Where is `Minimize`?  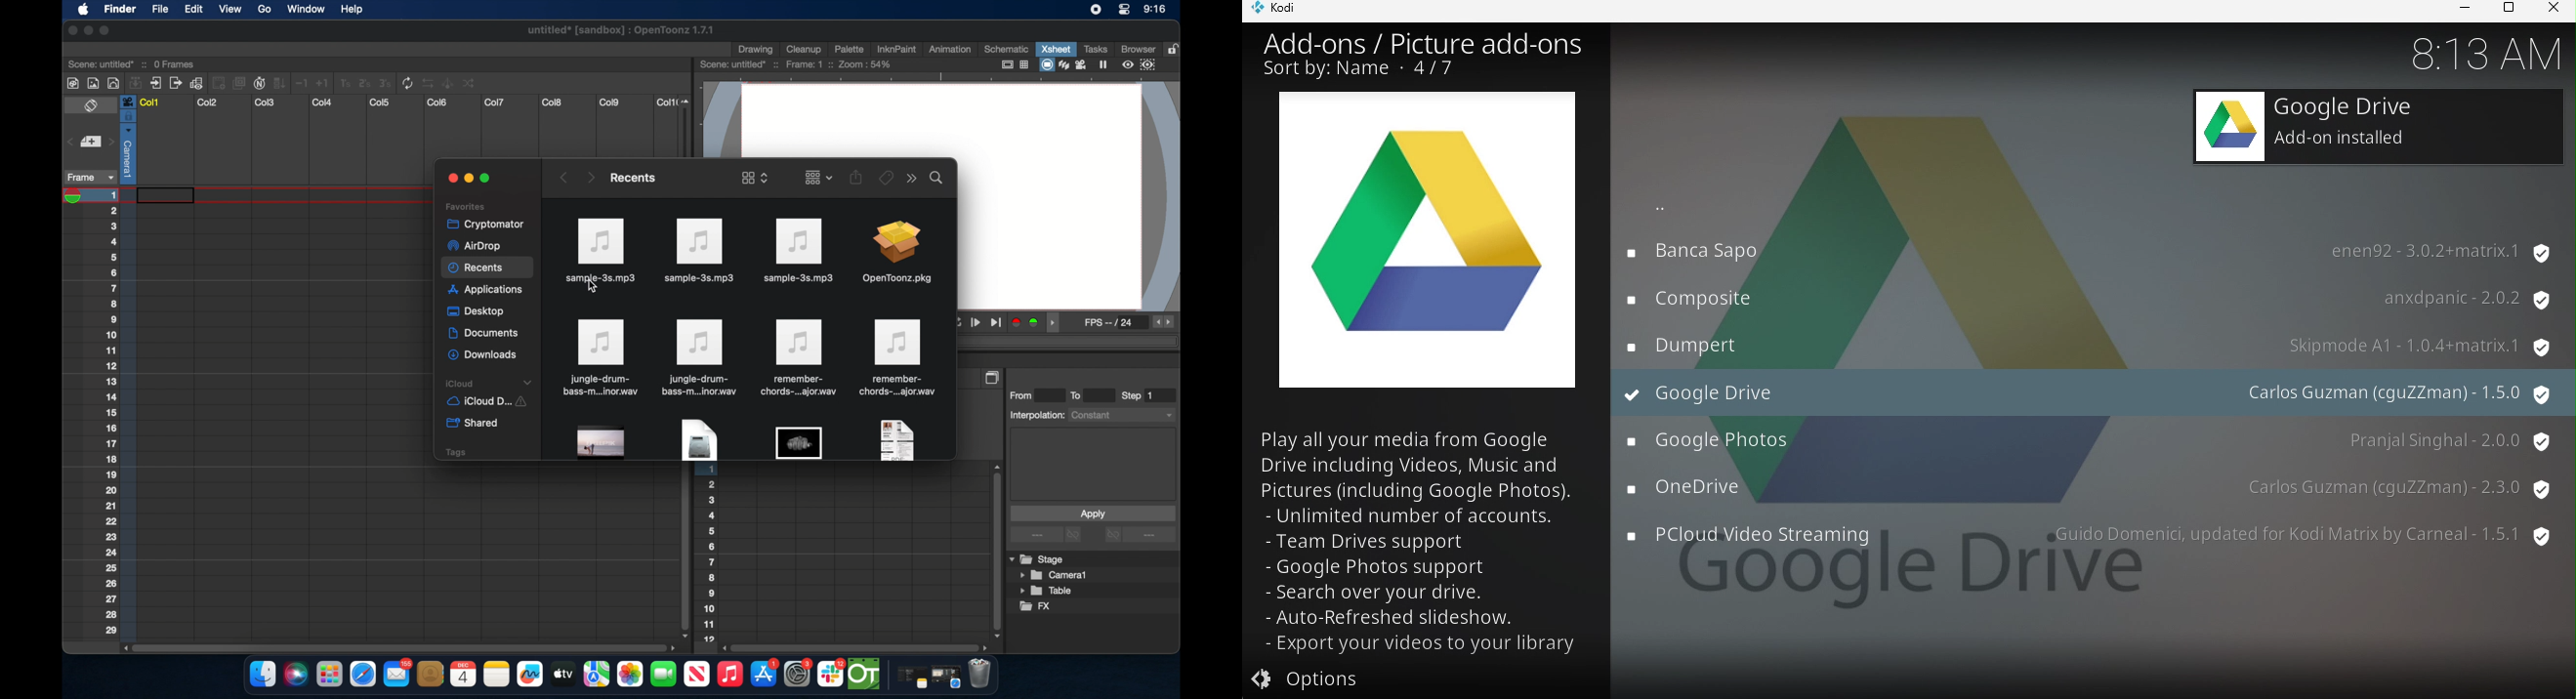
Minimize is located at coordinates (2459, 11).